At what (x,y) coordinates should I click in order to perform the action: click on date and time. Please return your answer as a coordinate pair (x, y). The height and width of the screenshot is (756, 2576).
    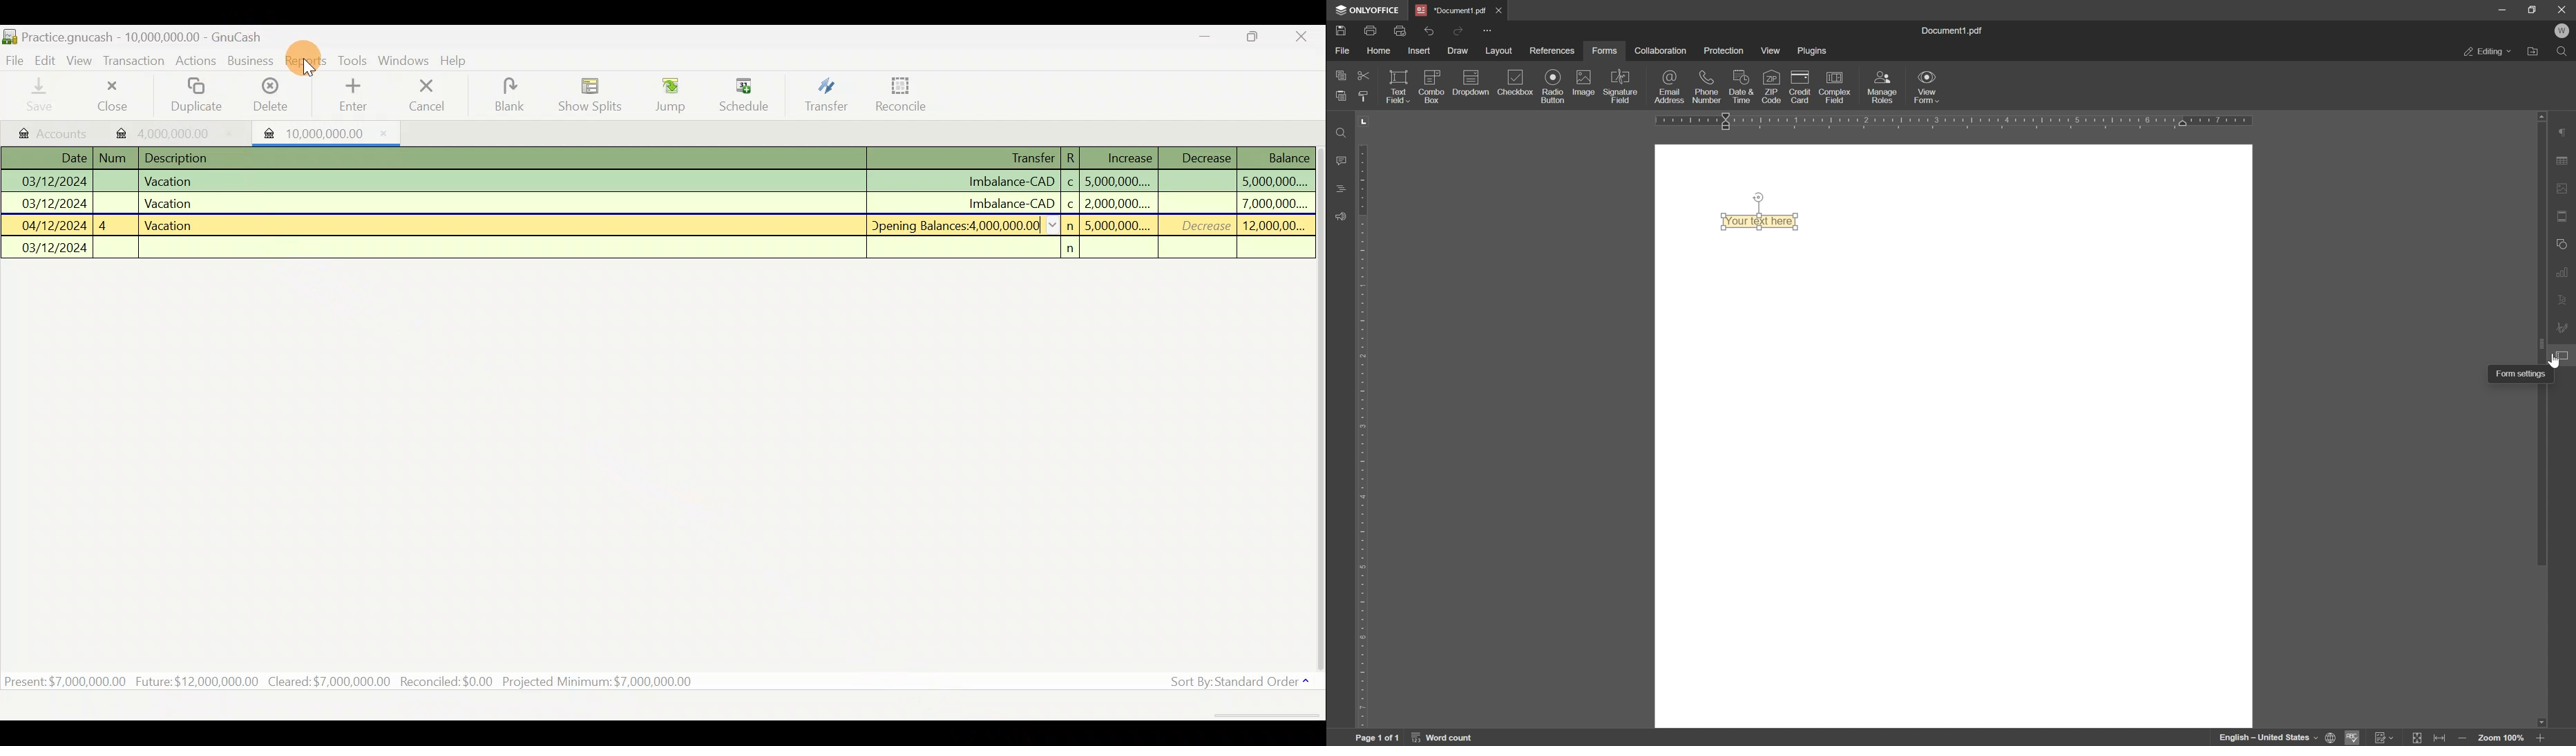
    Looking at the image, I should click on (1741, 87).